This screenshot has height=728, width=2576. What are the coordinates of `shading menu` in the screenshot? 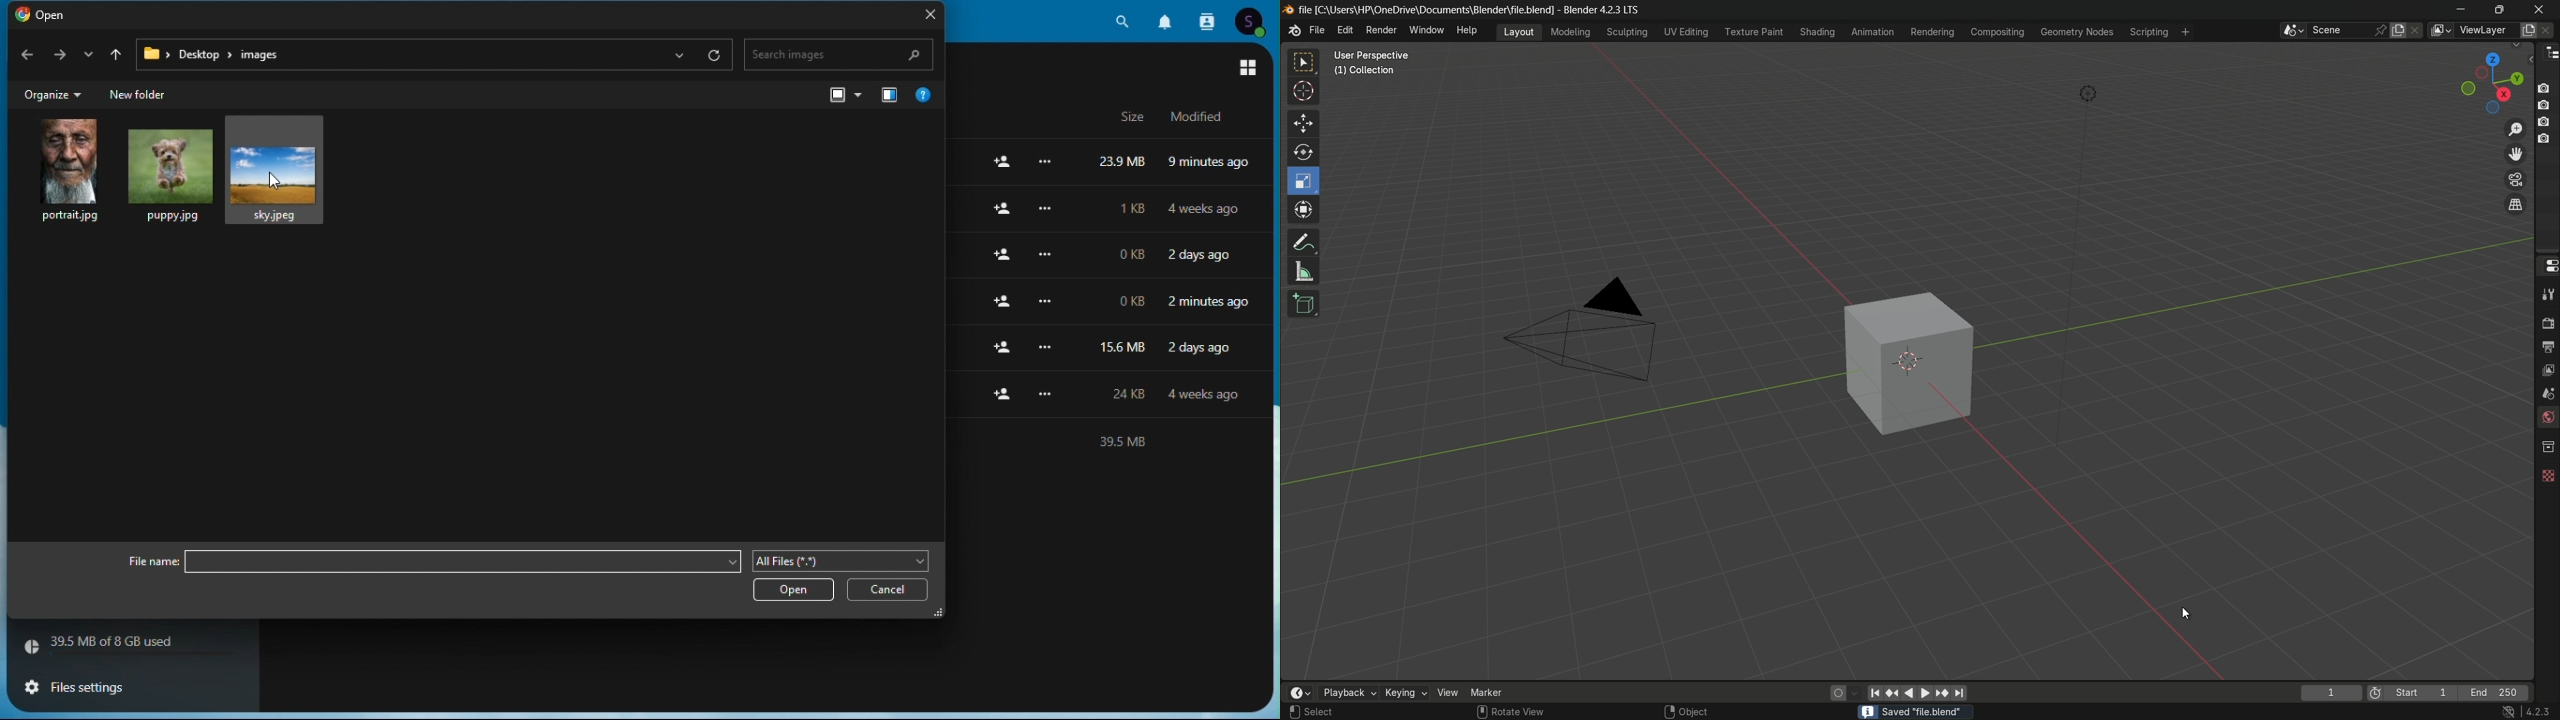 It's located at (1815, 31).